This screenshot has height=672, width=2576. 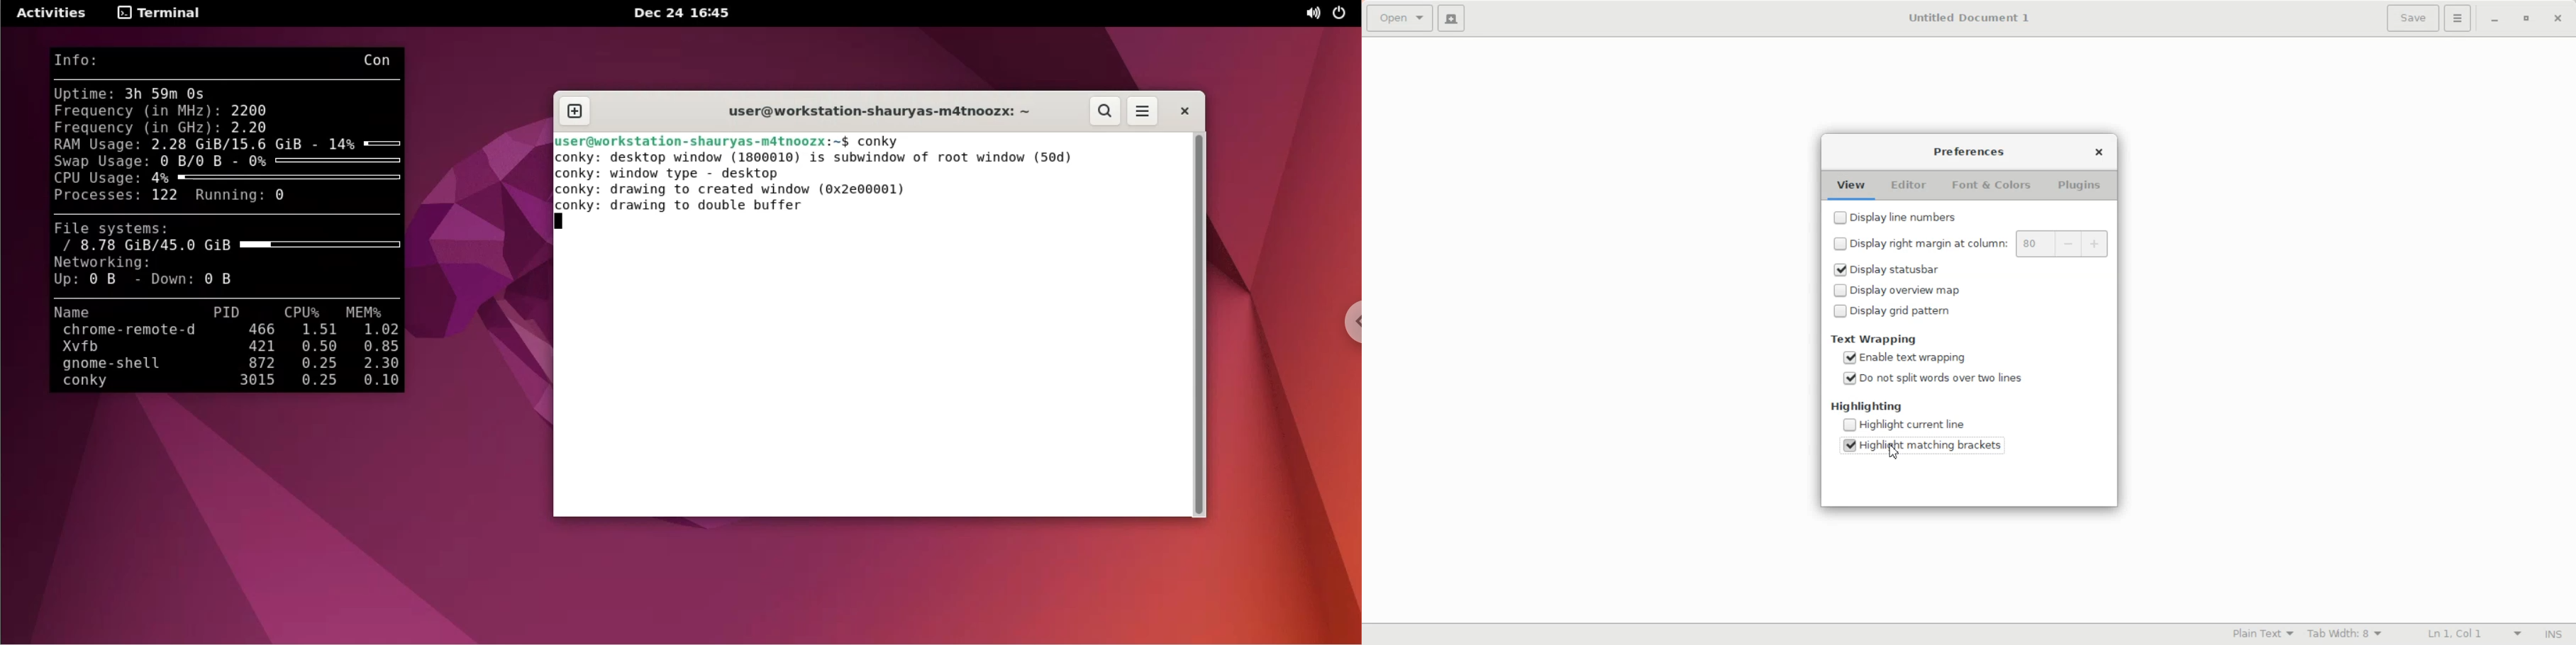 What do you see at coordinates (1928, 216) in the screenshot?
I see `(un)check Disable Display line numbers` at bounding box center [1928, 216].